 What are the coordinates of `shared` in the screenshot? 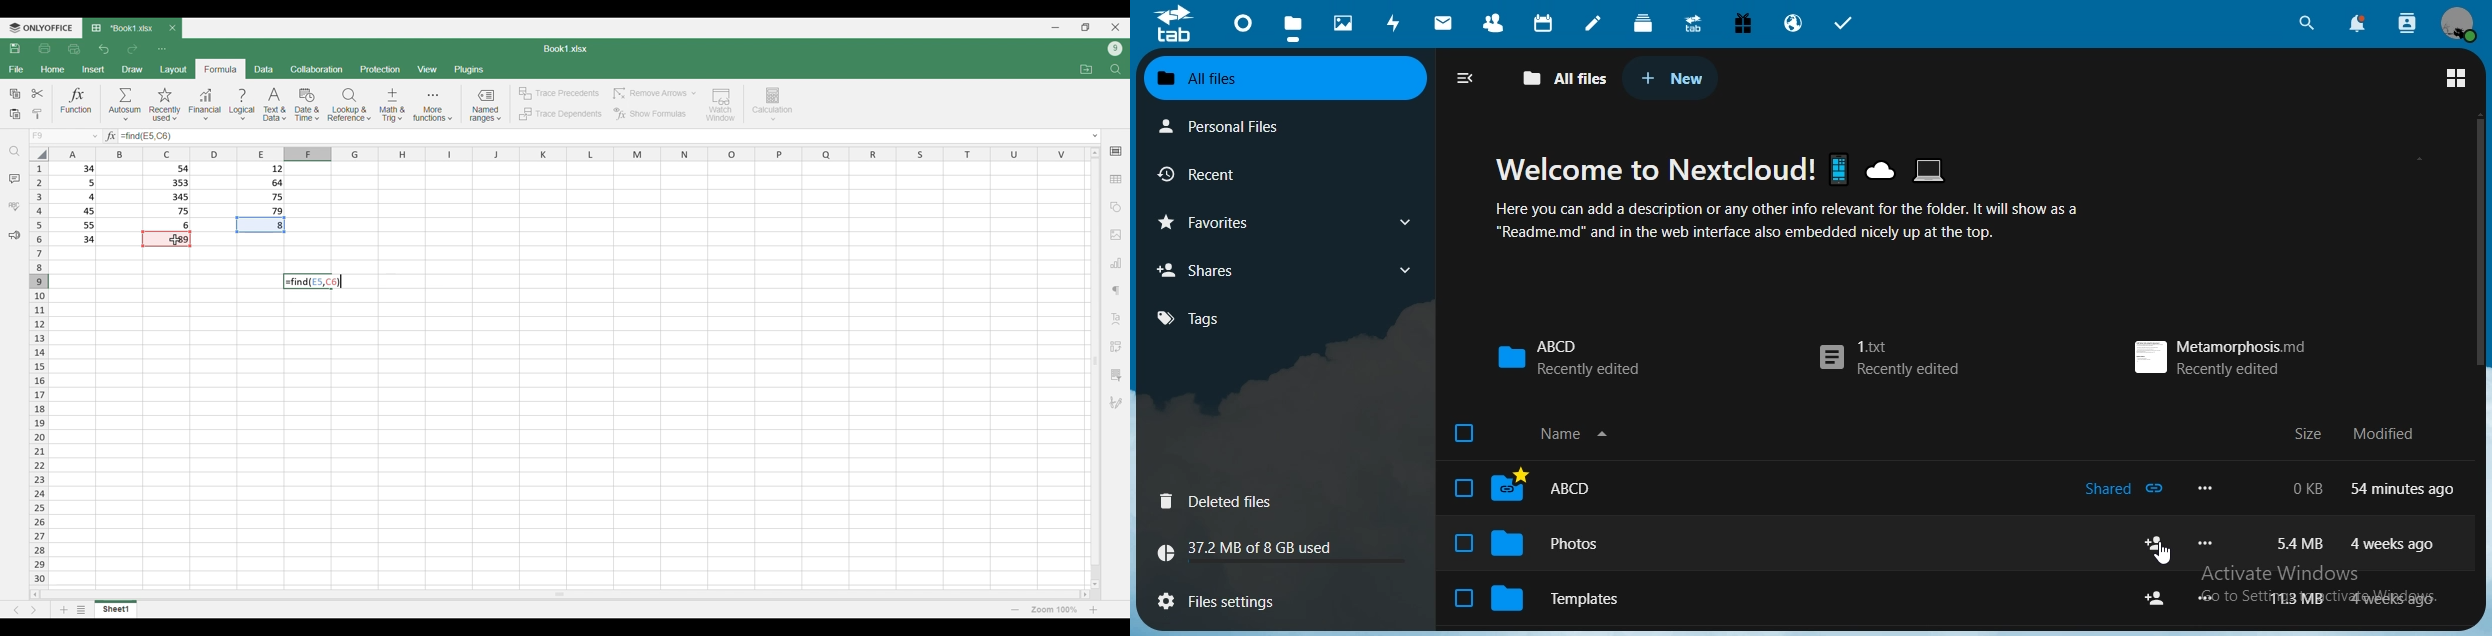 It's located at (2123, 490).